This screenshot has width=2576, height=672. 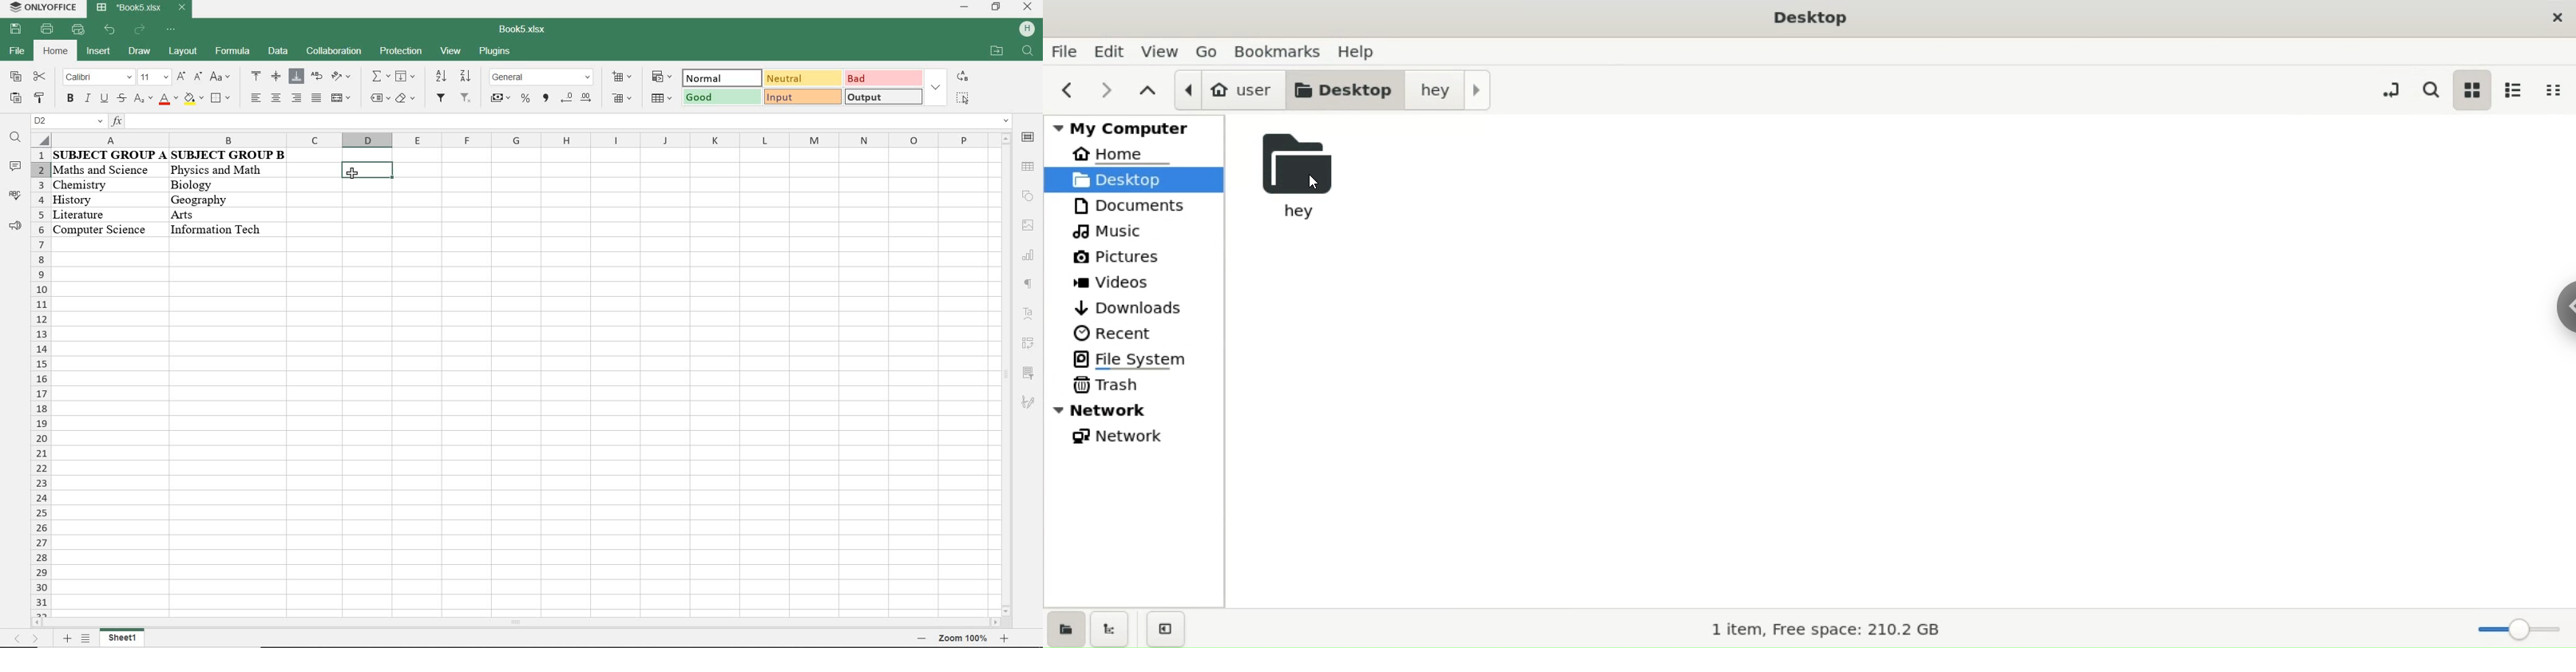 I want to click on slicer, so click(x=1028, y=372).